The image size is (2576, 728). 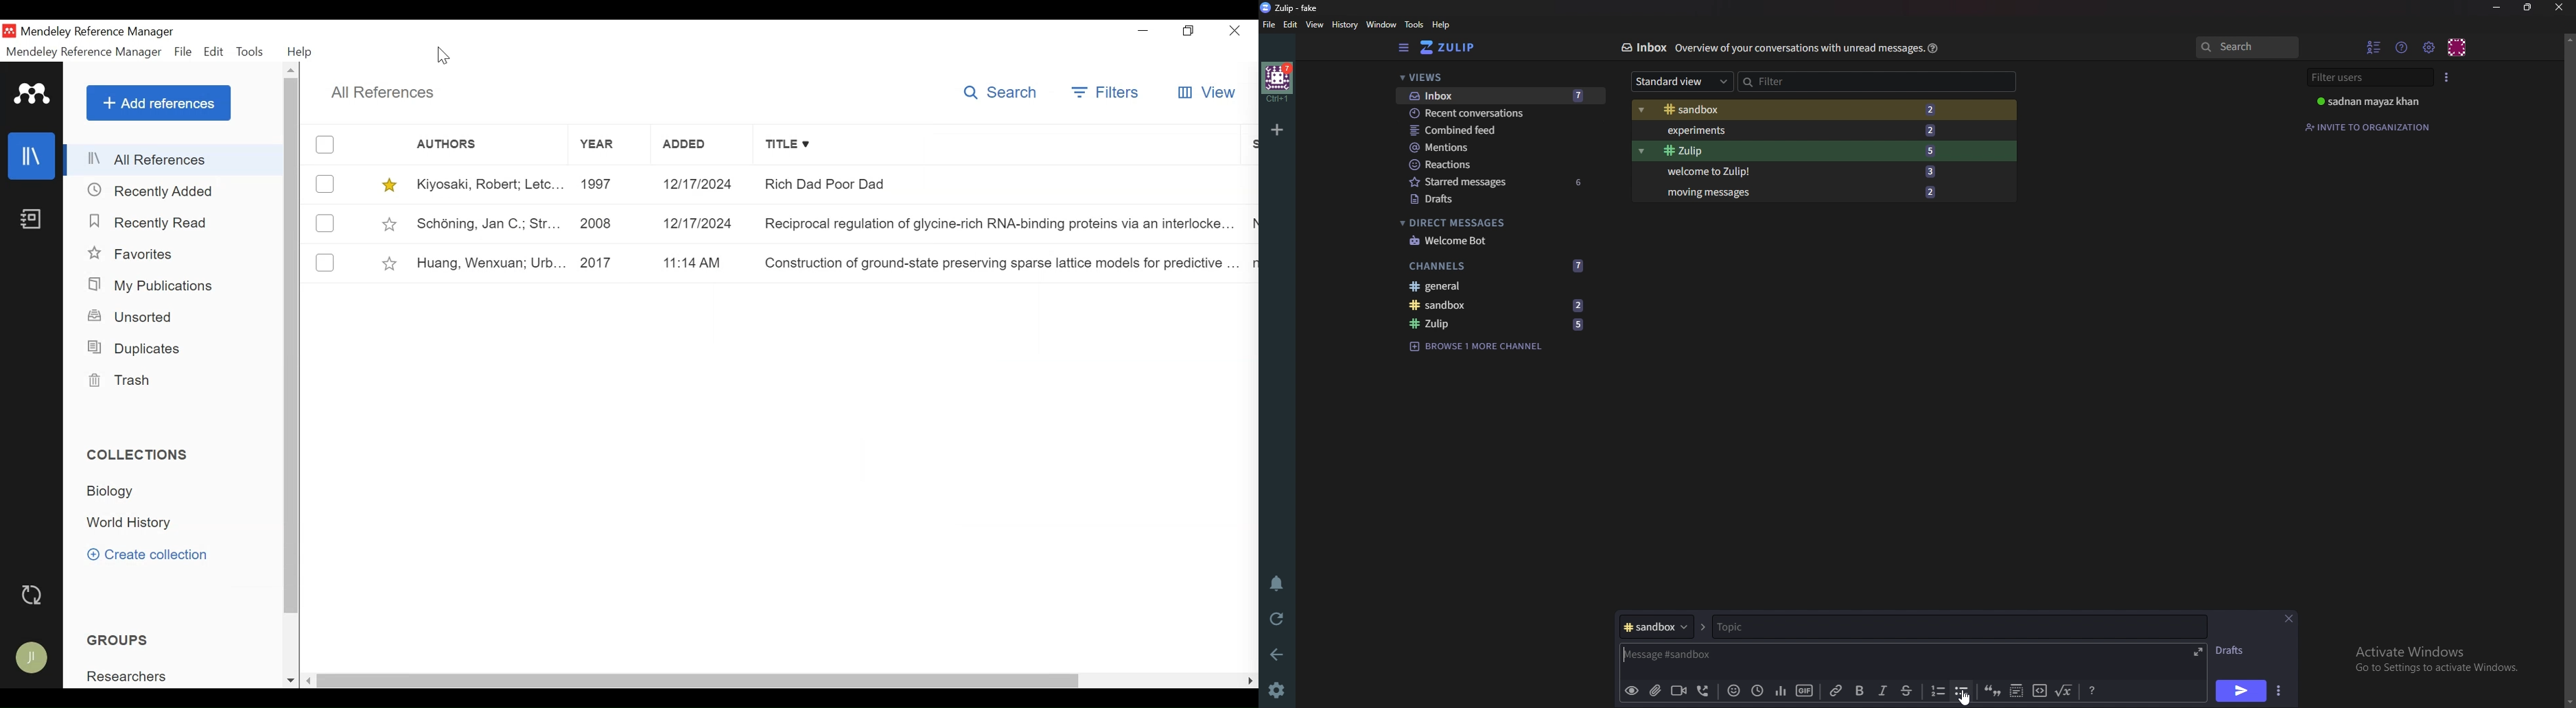 What do you see at coordinates (2369, 127) in the screenshot?
I see `Invite to organization` at bounding box center [2369, 127].